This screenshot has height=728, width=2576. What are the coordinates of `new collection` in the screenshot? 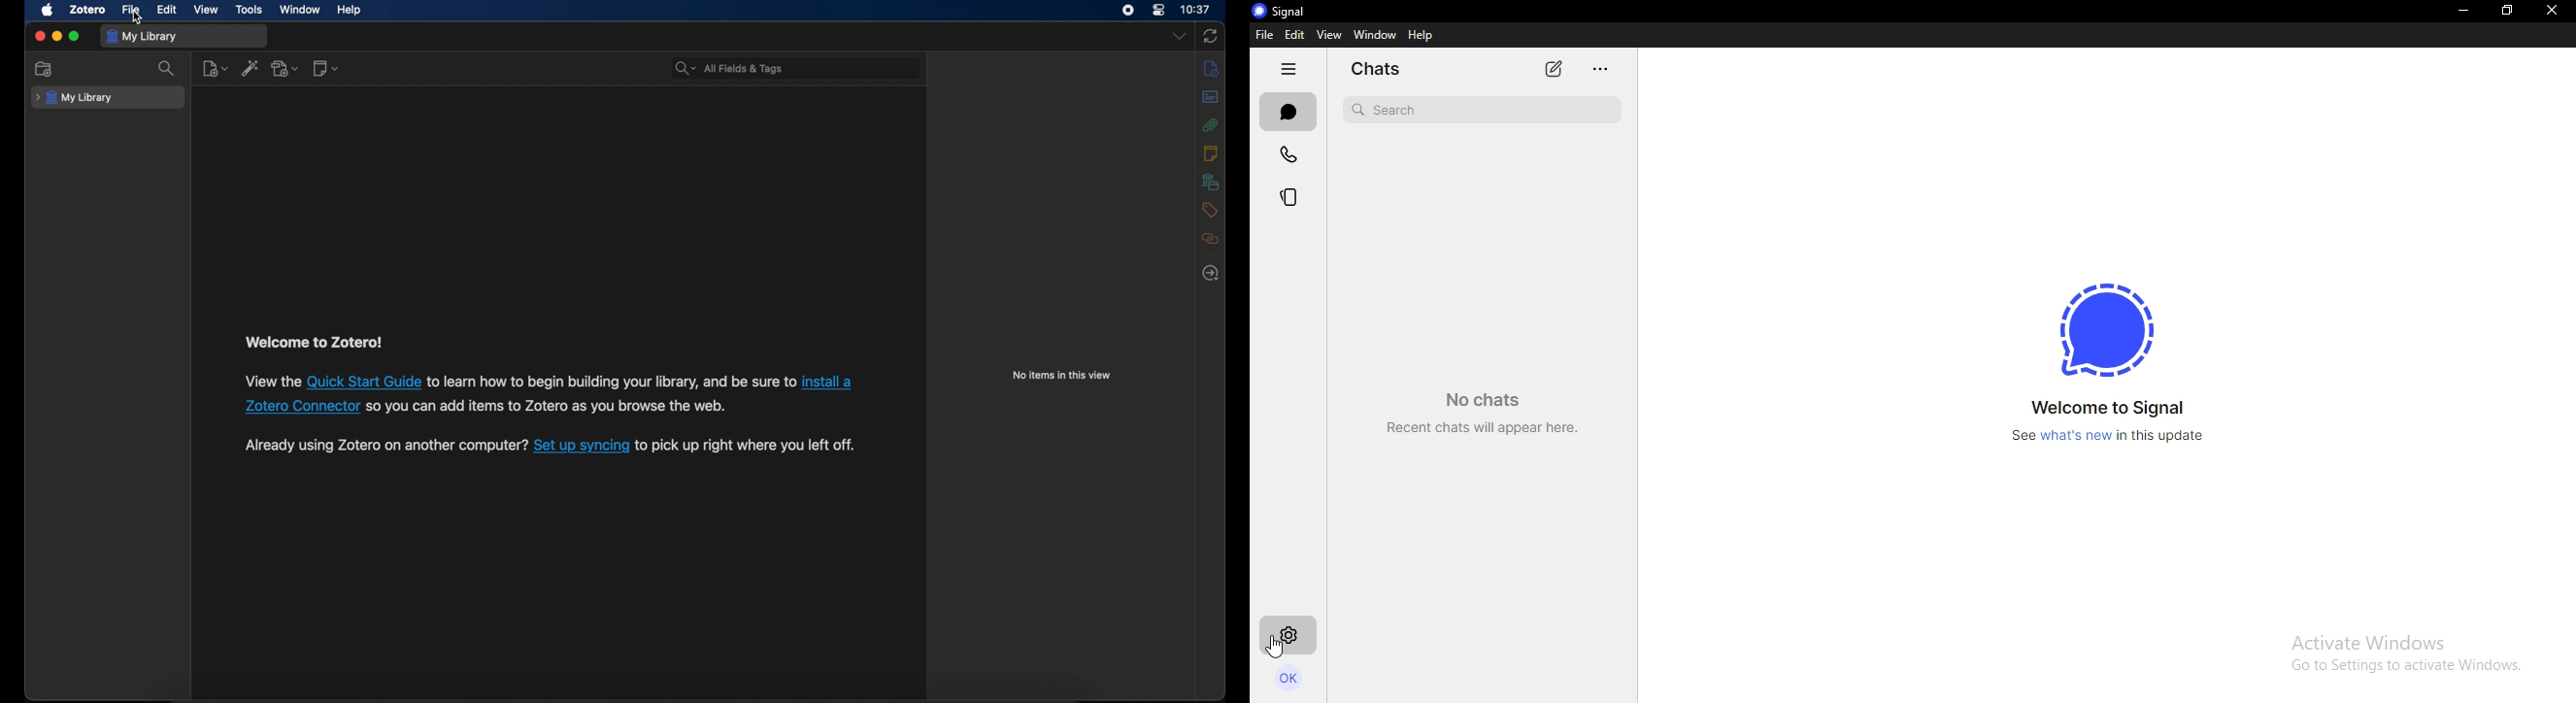 It's located at (46, 70).